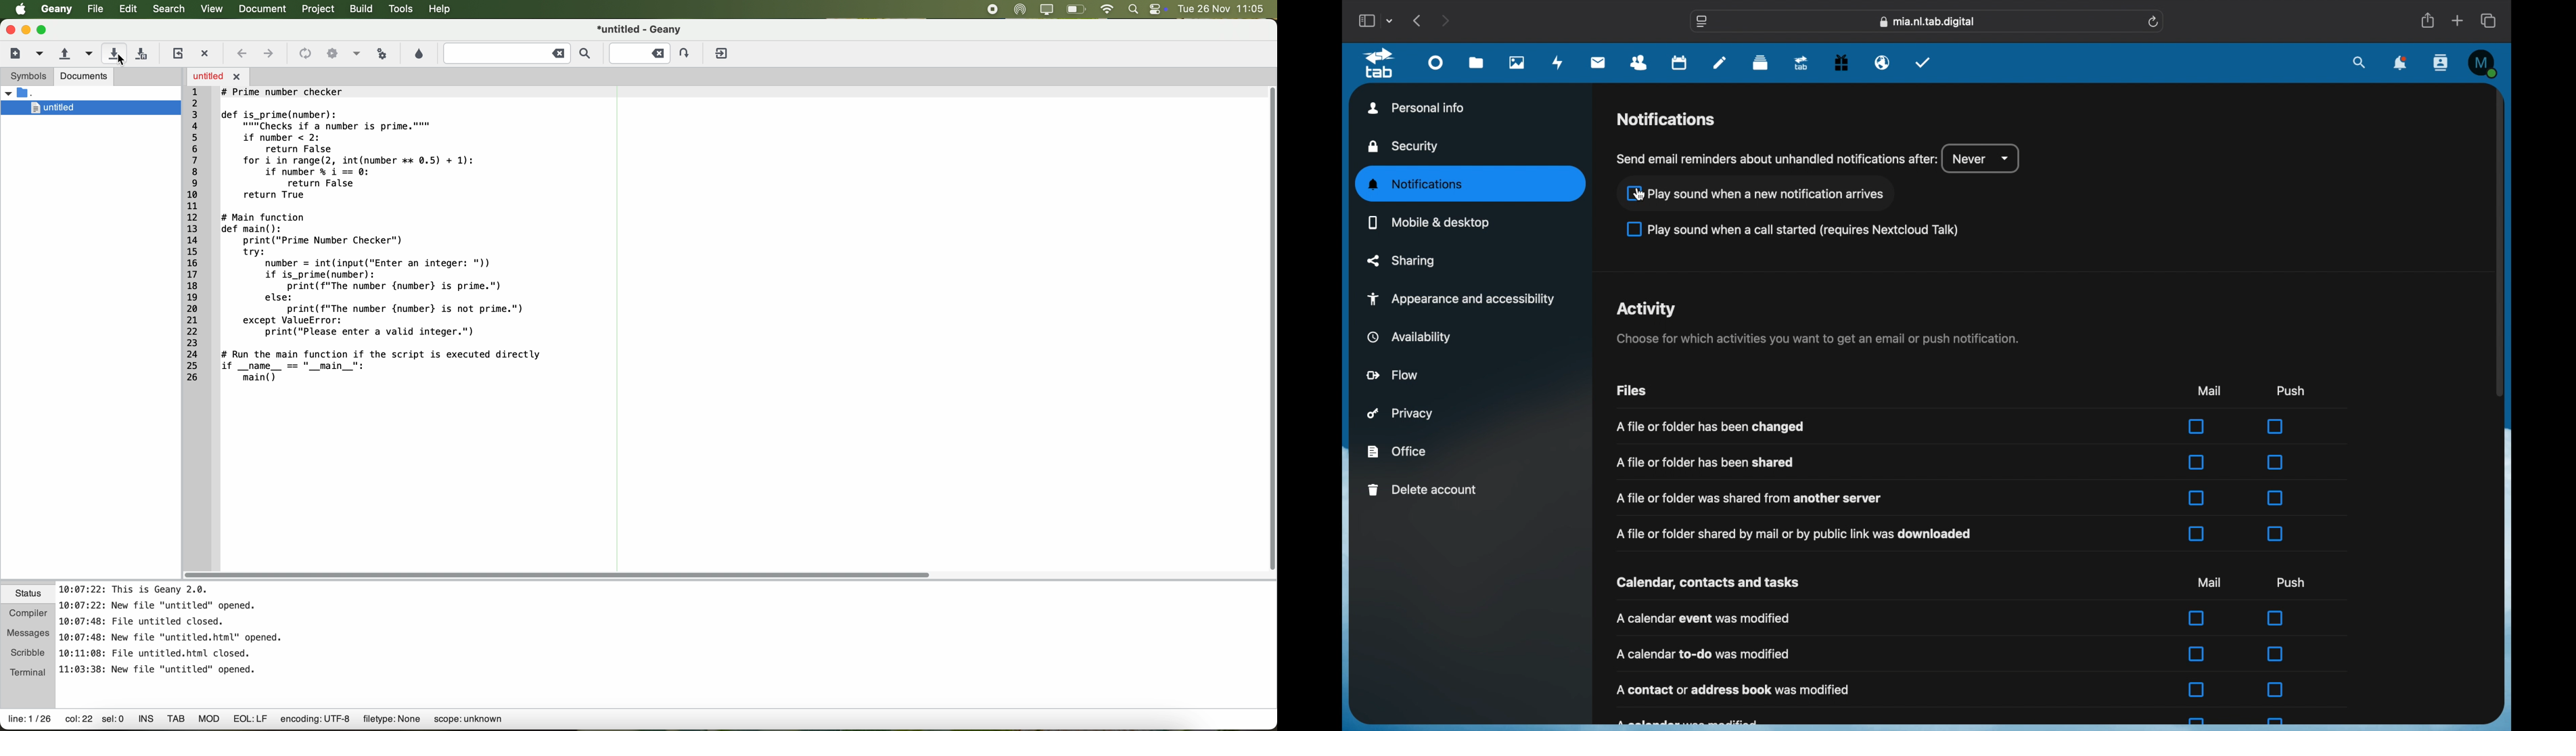 The image size is (2576, 756). What do you see at coordinates (1402, 261) in the screenshot?
I see `sharing` at bounding box center [1402, 261].